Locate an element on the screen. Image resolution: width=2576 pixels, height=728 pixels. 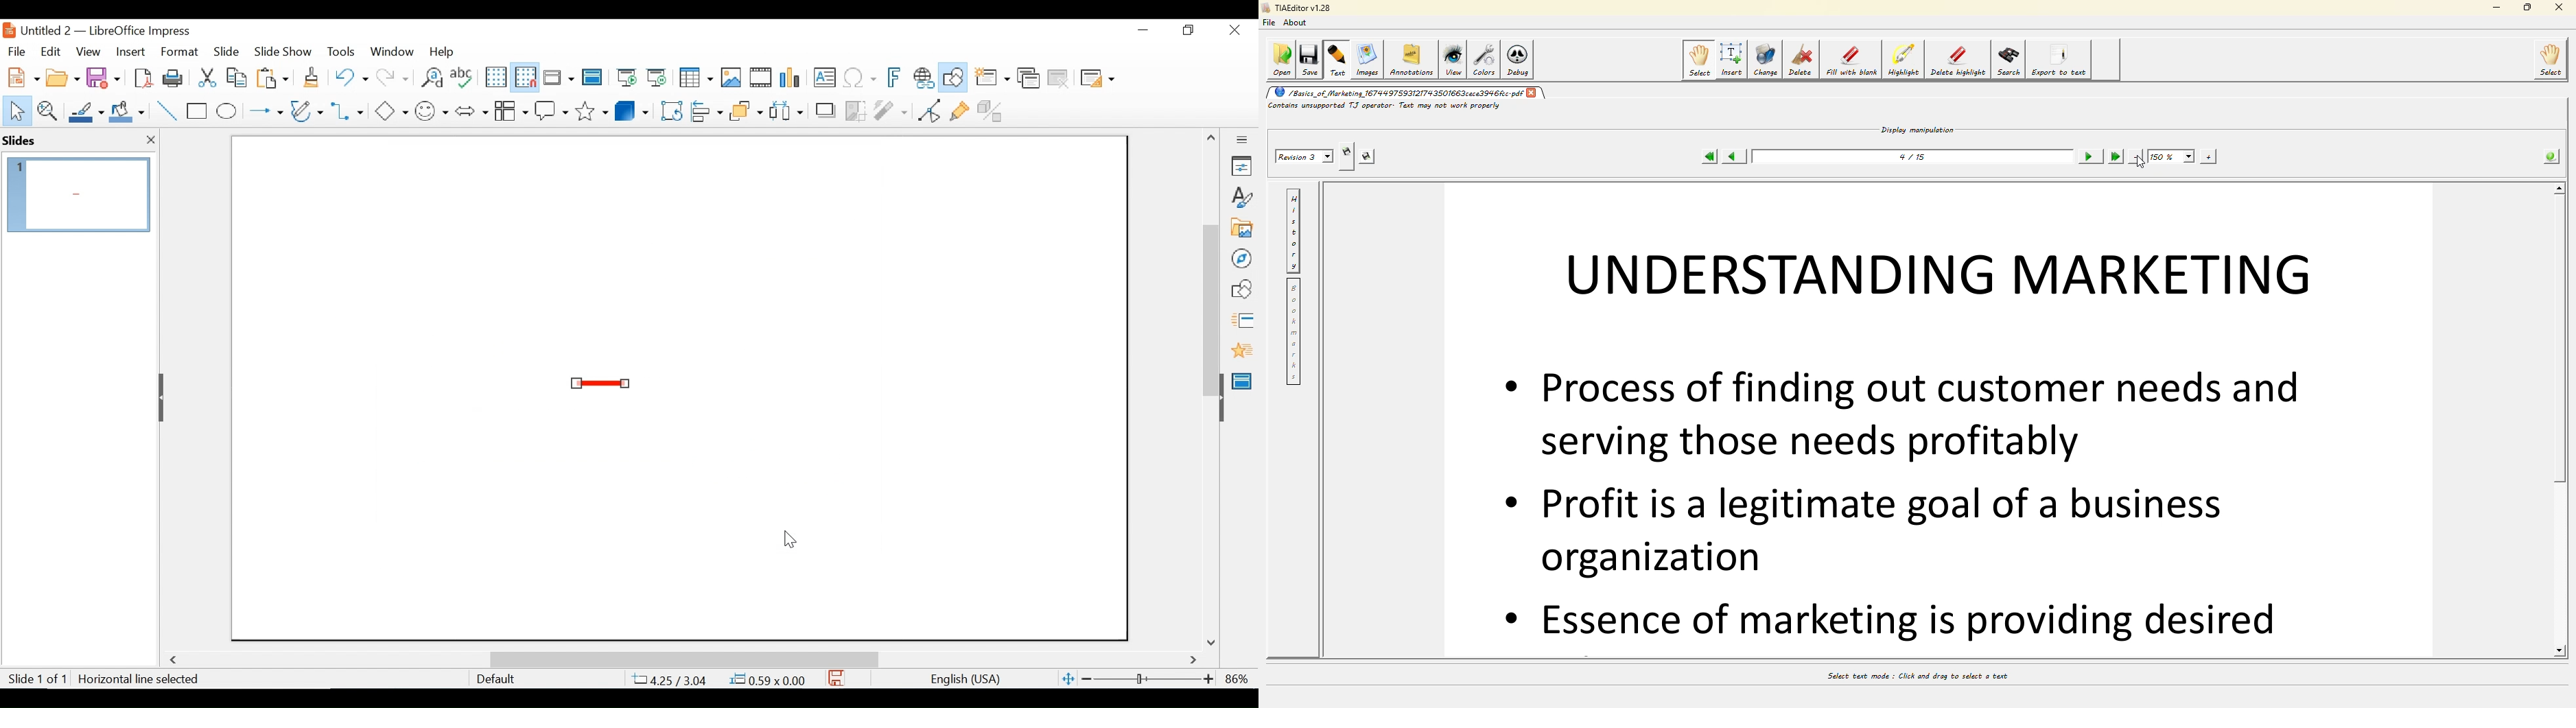
Scroll Left is located at coordinates (176, 660).